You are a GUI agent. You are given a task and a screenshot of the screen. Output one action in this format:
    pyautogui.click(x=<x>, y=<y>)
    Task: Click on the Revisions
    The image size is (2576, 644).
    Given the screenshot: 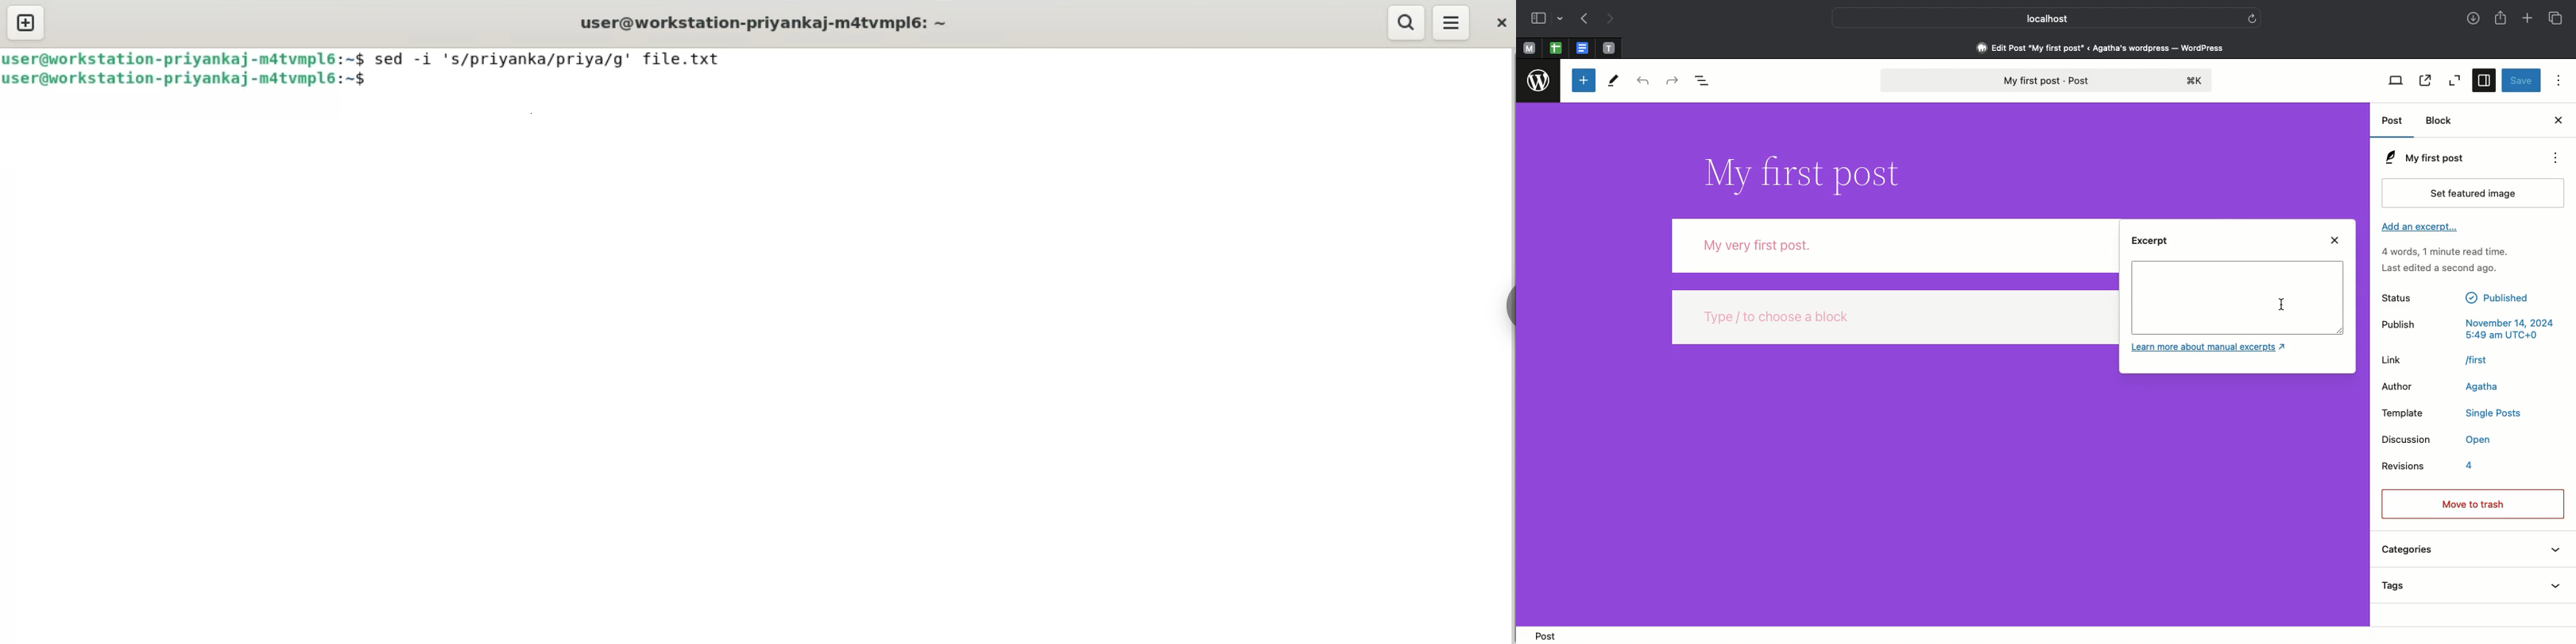 What is the action you would take?
    pyautogui.click(x=2430, y=469)
    